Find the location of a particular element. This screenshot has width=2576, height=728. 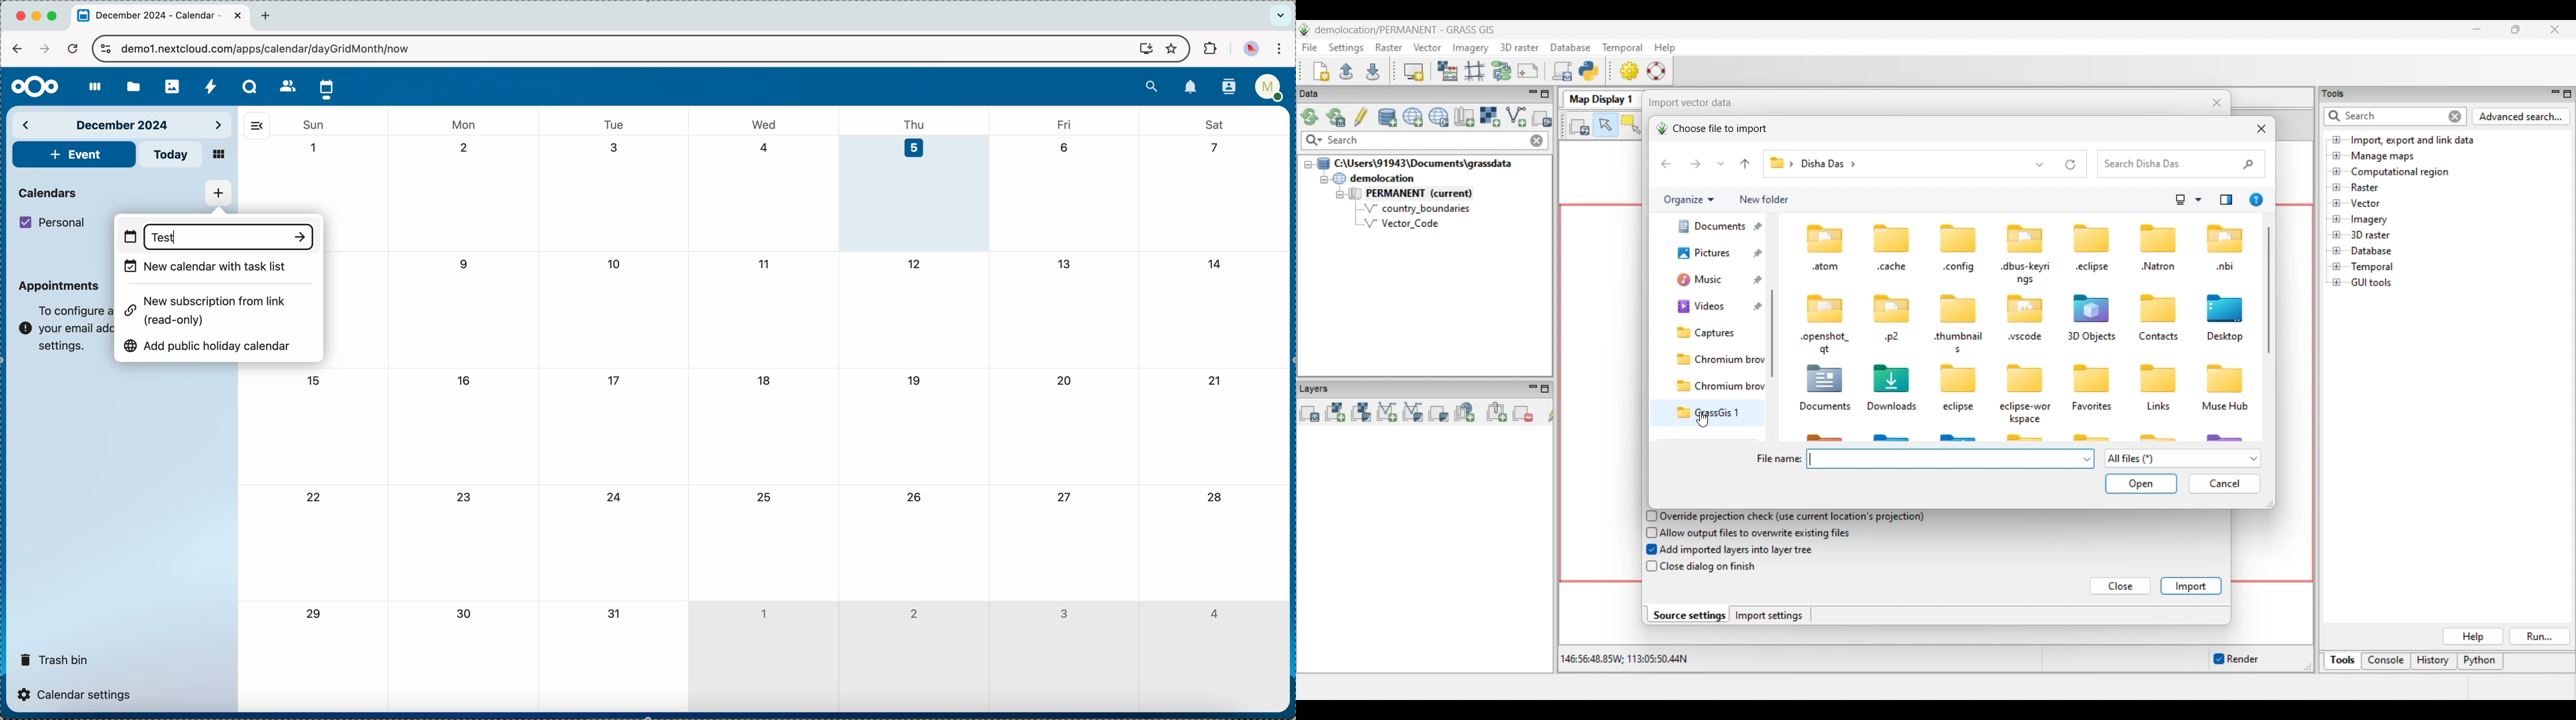

fri is located at coordinates (1063, 124).